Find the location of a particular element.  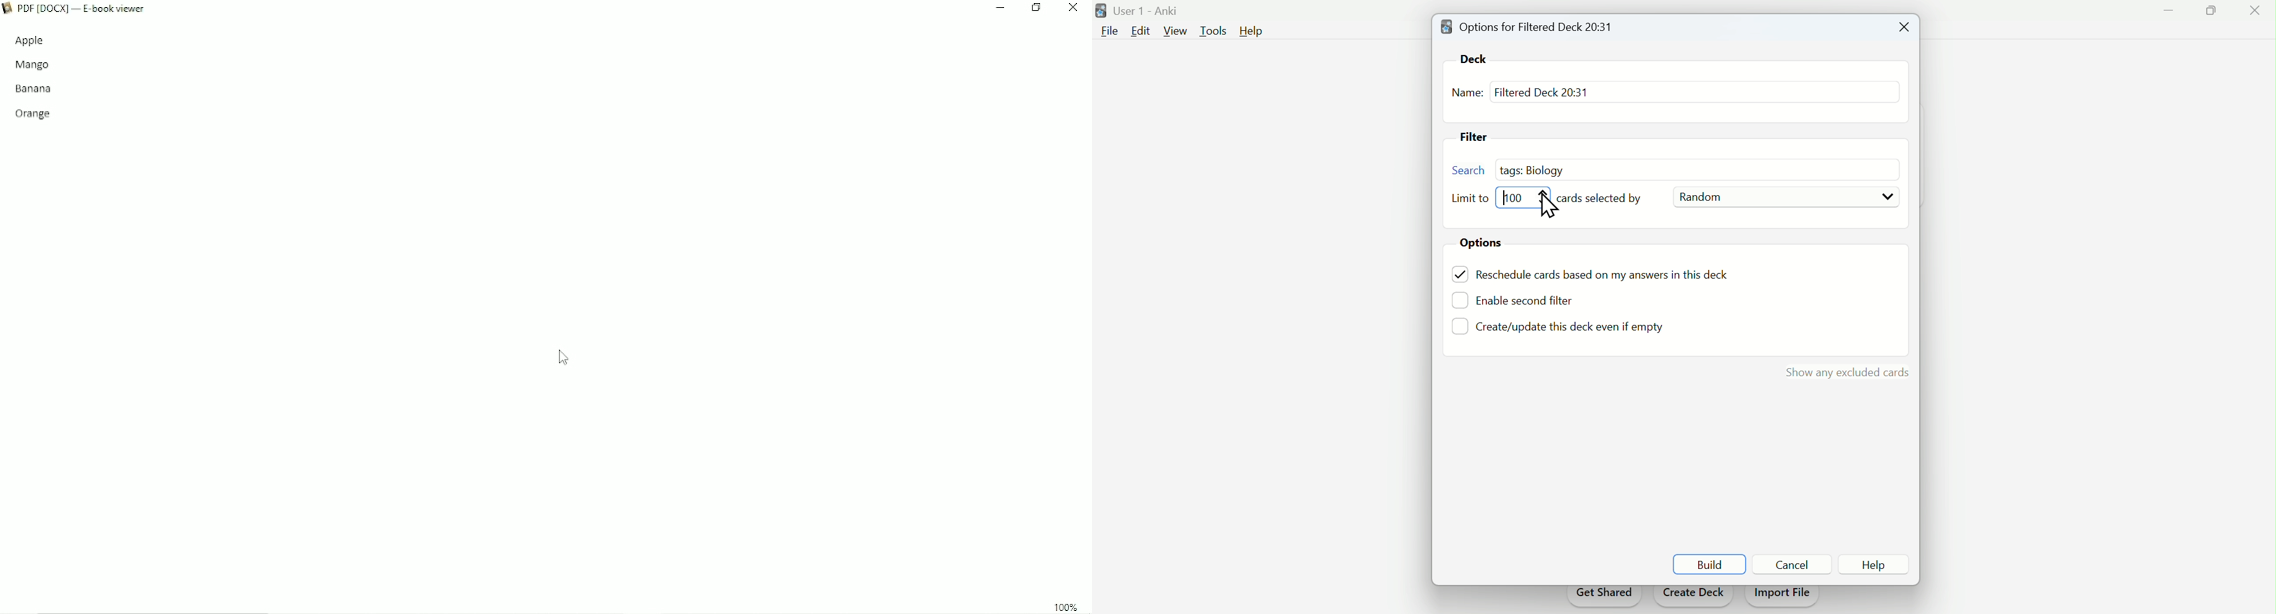

Orange is located at coordinates (33, 112).